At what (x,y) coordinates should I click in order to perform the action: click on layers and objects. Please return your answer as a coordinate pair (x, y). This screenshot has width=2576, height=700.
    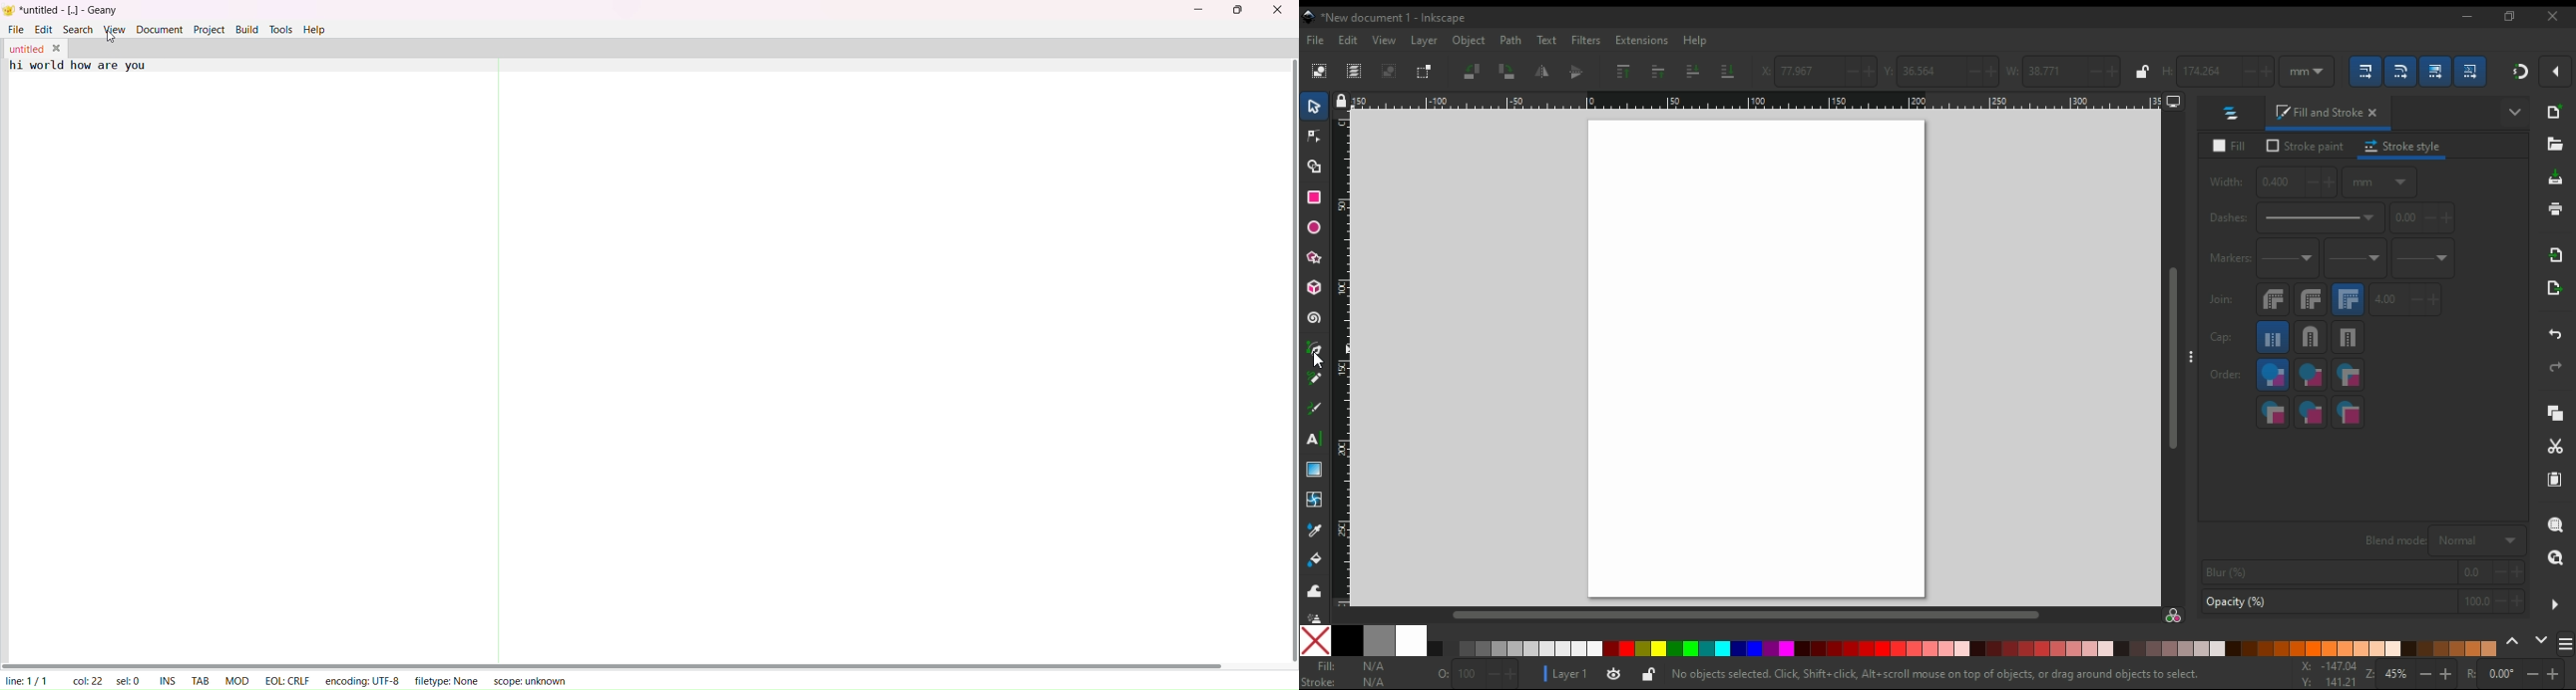
    Looking at the image, I should click on (2234, 113).